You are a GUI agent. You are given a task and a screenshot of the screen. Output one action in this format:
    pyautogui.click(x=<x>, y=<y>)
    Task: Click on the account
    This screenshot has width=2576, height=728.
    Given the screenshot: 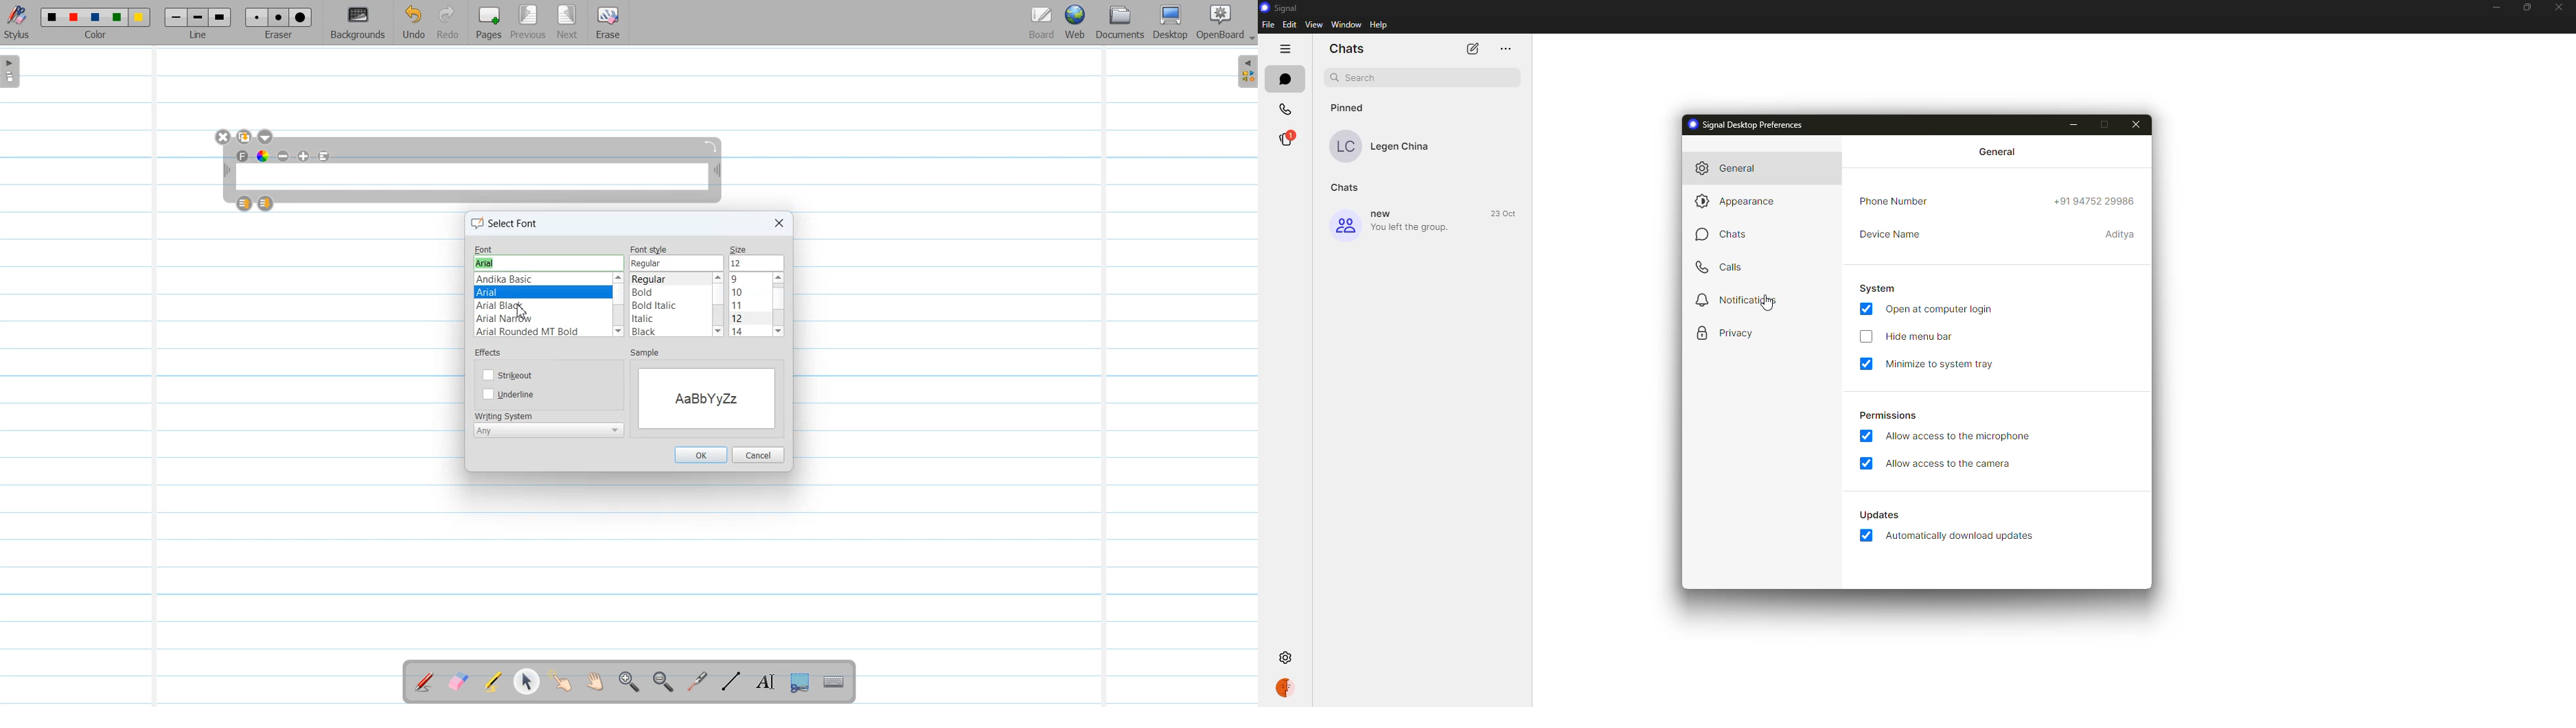 What is the action you would take?
    pyautogui.click(x=1280, y=688)
    